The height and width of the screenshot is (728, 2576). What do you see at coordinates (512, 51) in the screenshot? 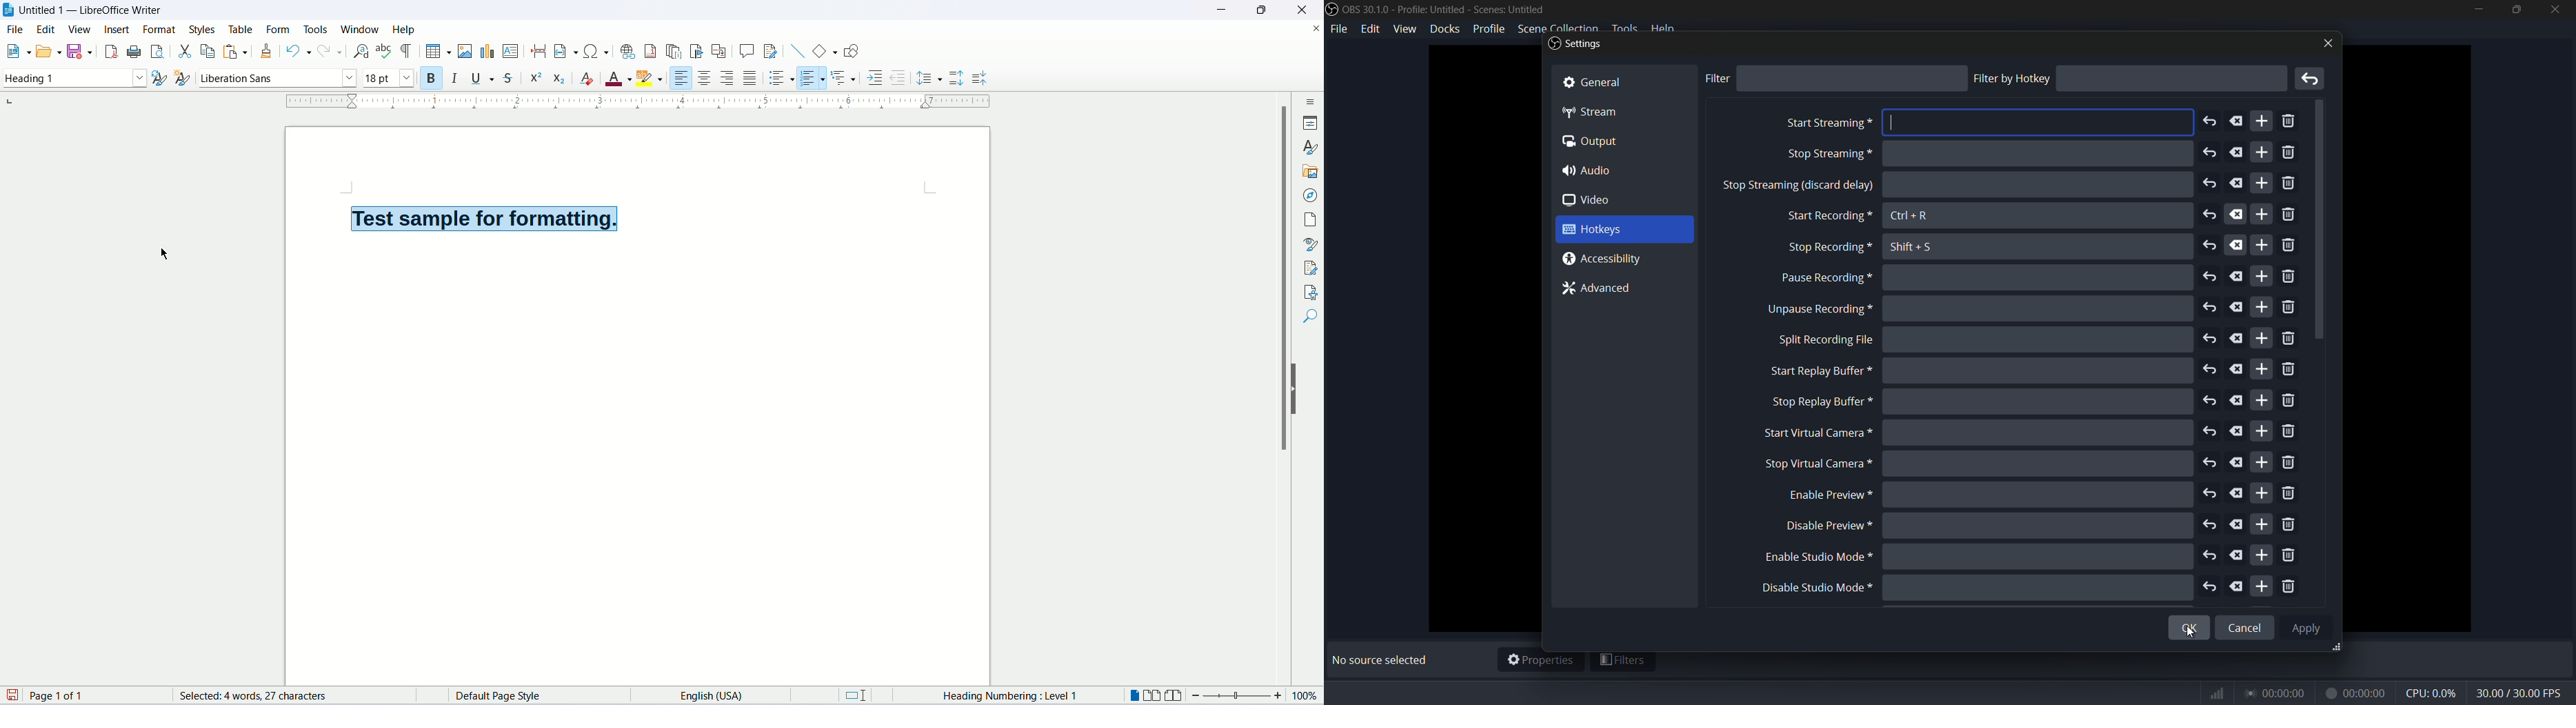
I see `insert textbox` at bounding box center [512, 51].